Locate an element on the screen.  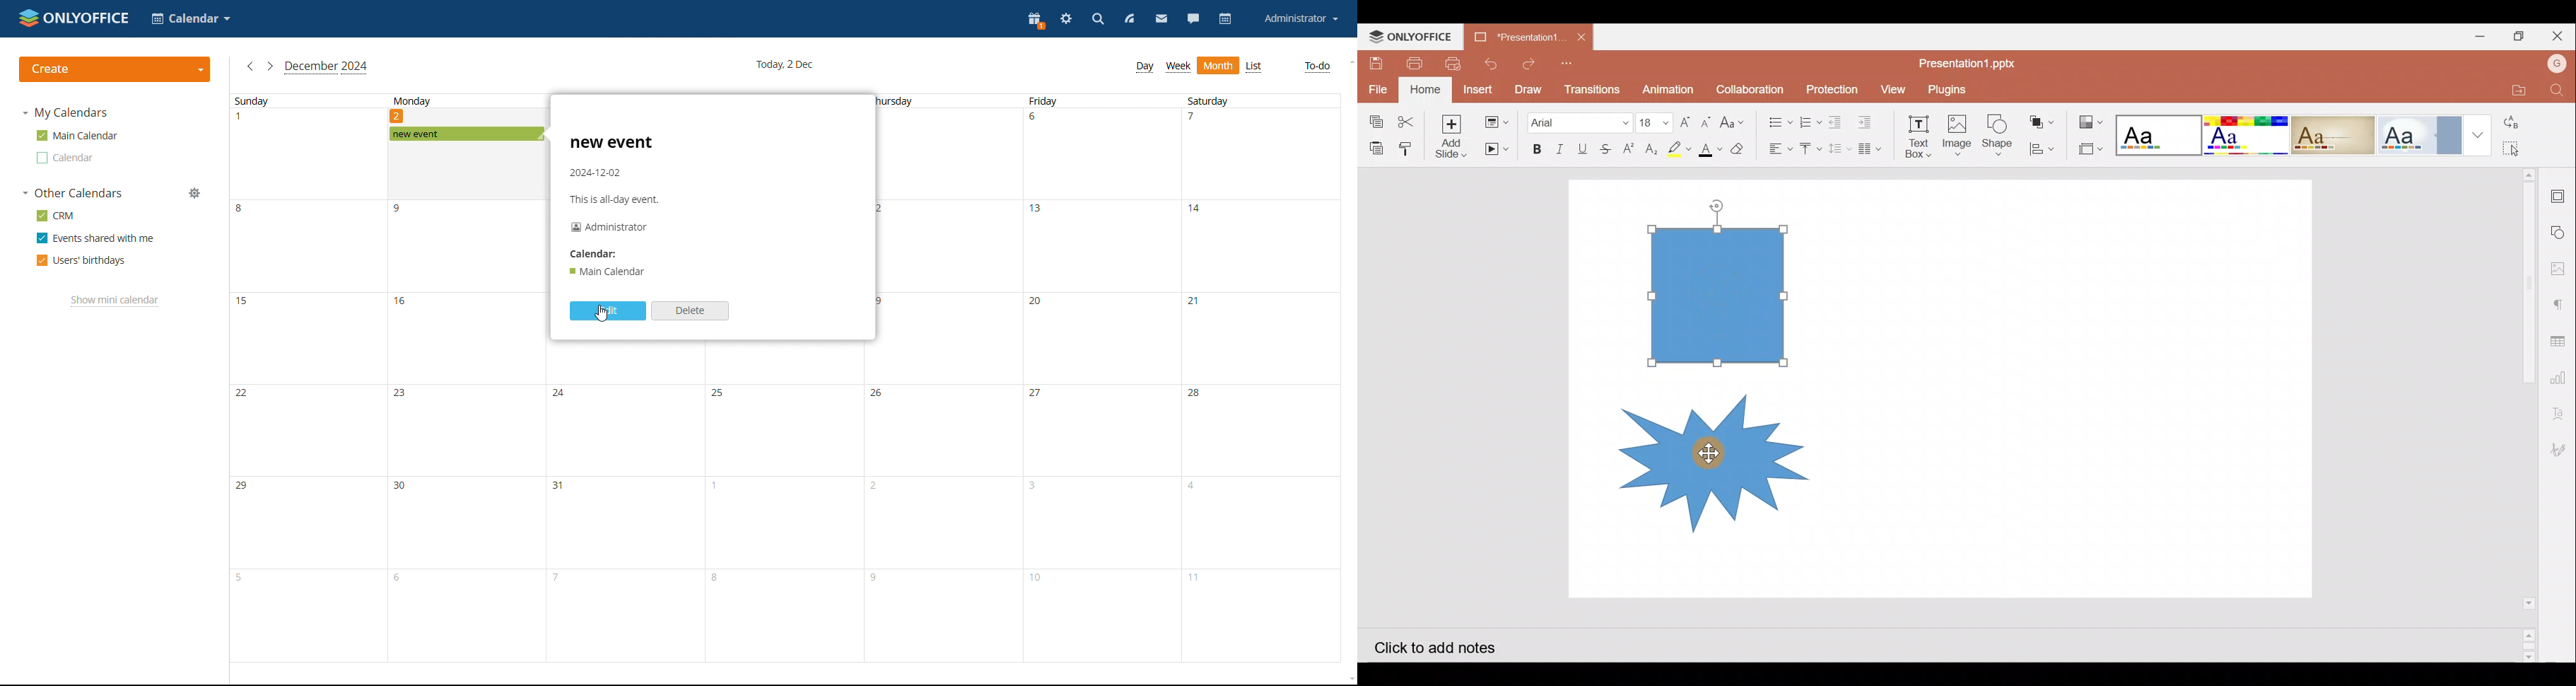
Subscript is located at coordinates (1651, 147).